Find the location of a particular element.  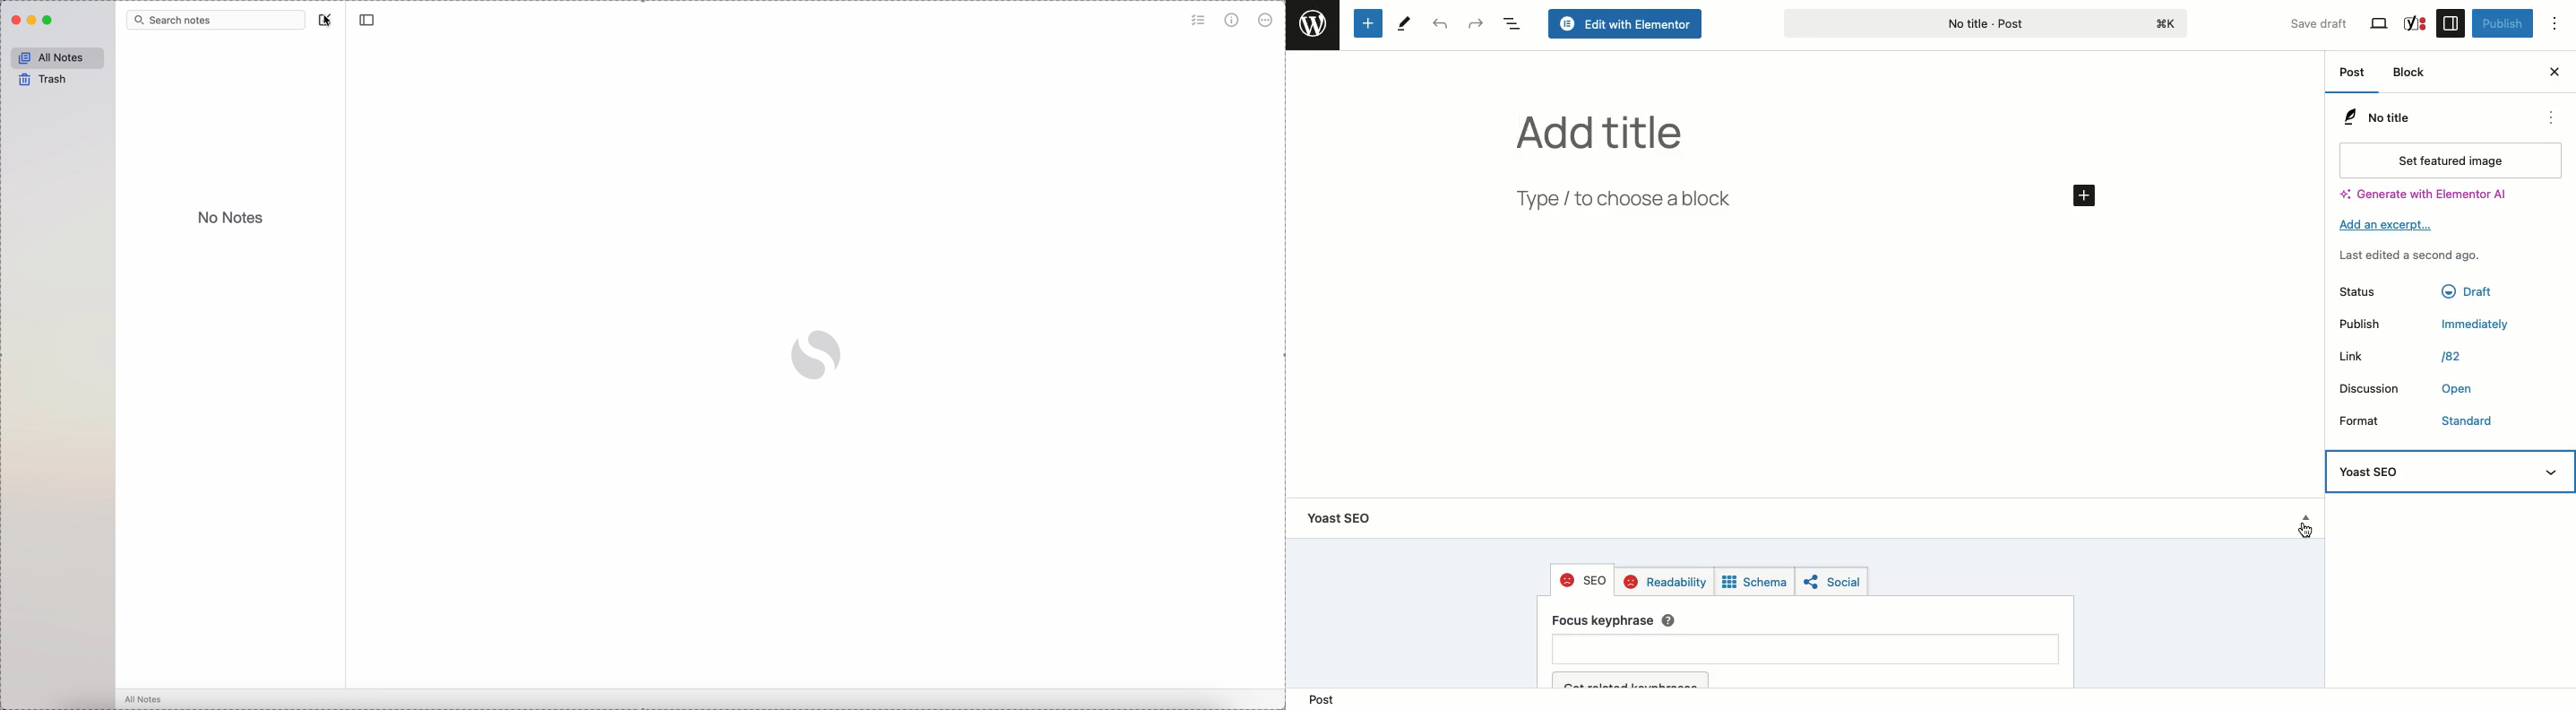

all notes is located at coordinates (55, 55).